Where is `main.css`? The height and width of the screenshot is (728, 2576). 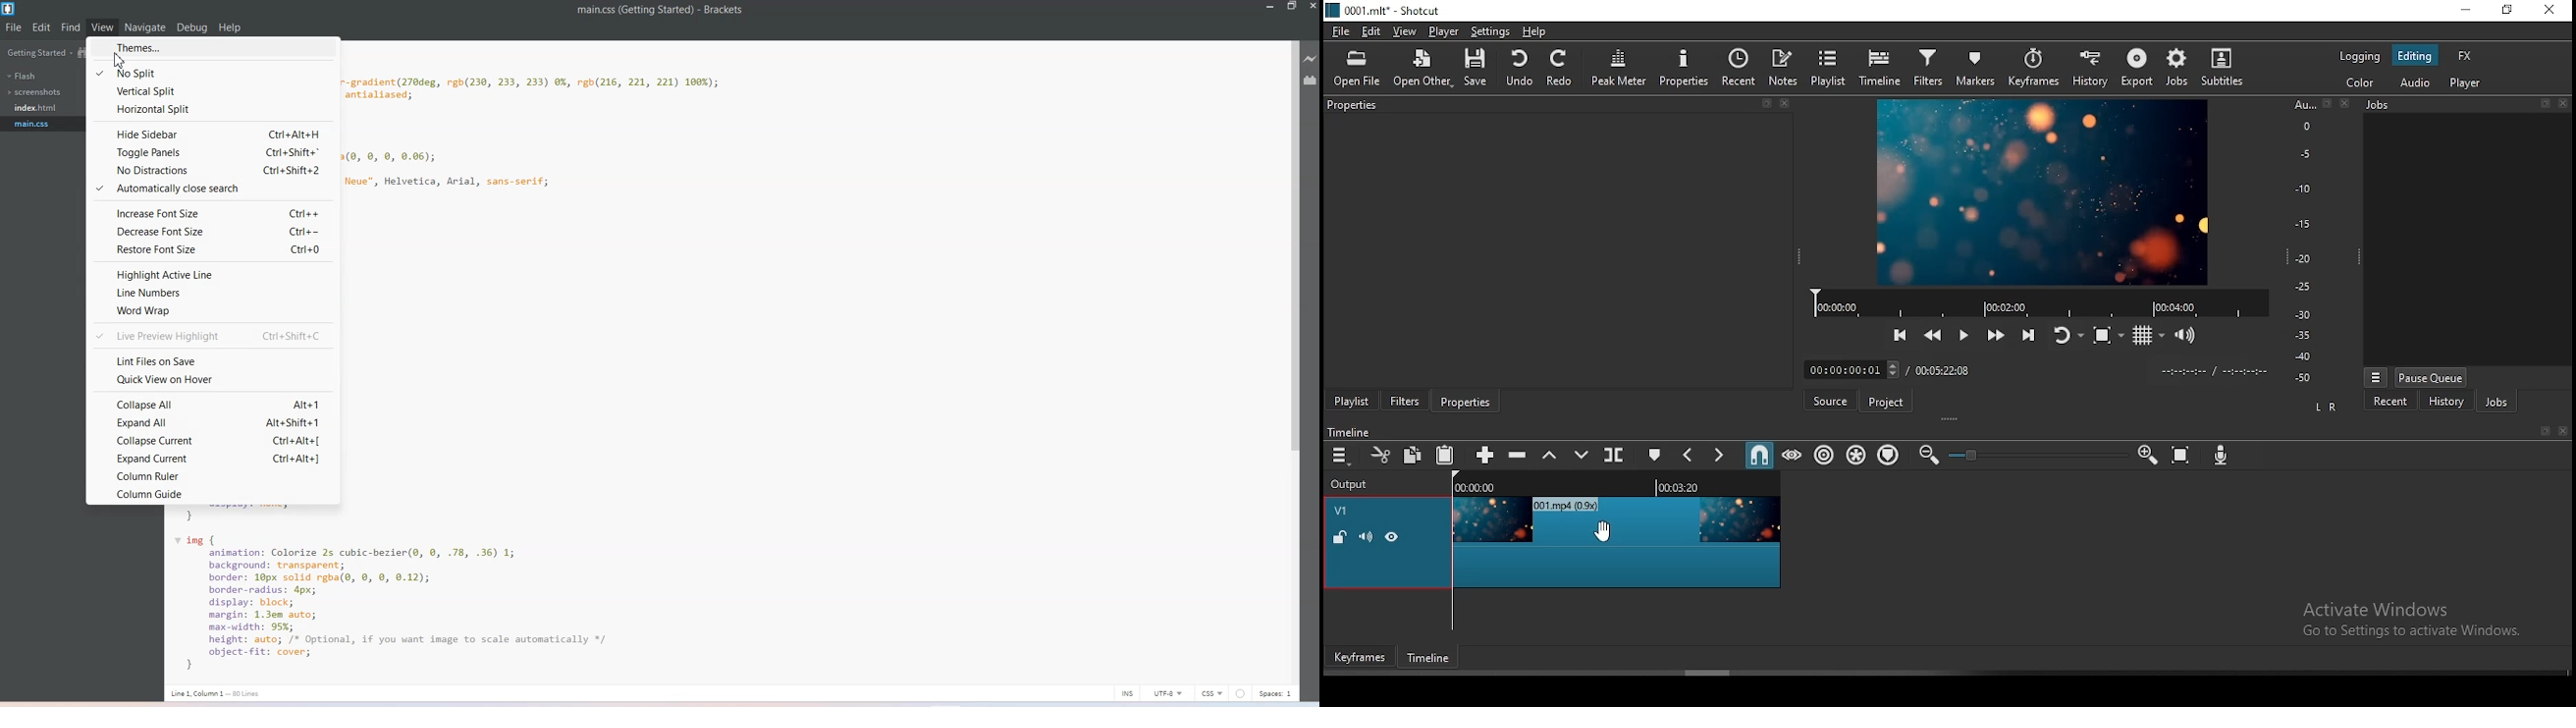
main.css is located at coordinates (38, 123).